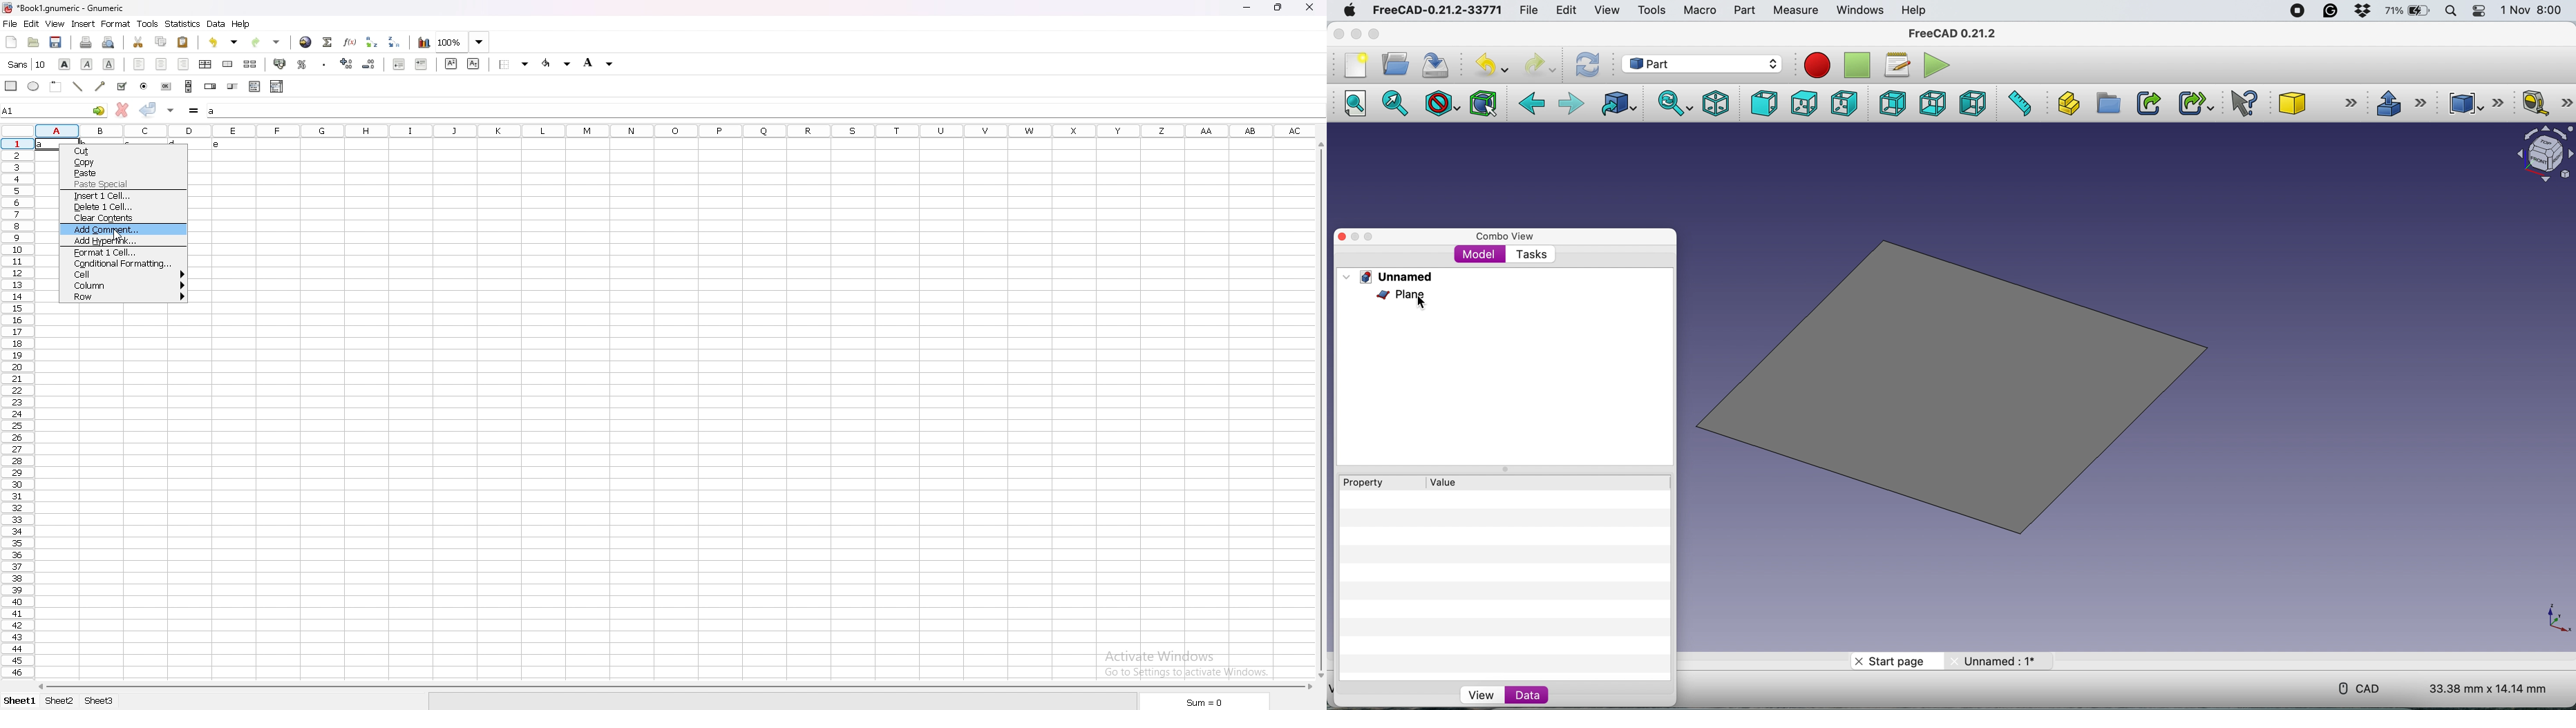 The width and height of the screenshot is (2576, 728). Describe the element at coordinates (2454, 11) in the screenshot. I see `spotlight search` at that location.